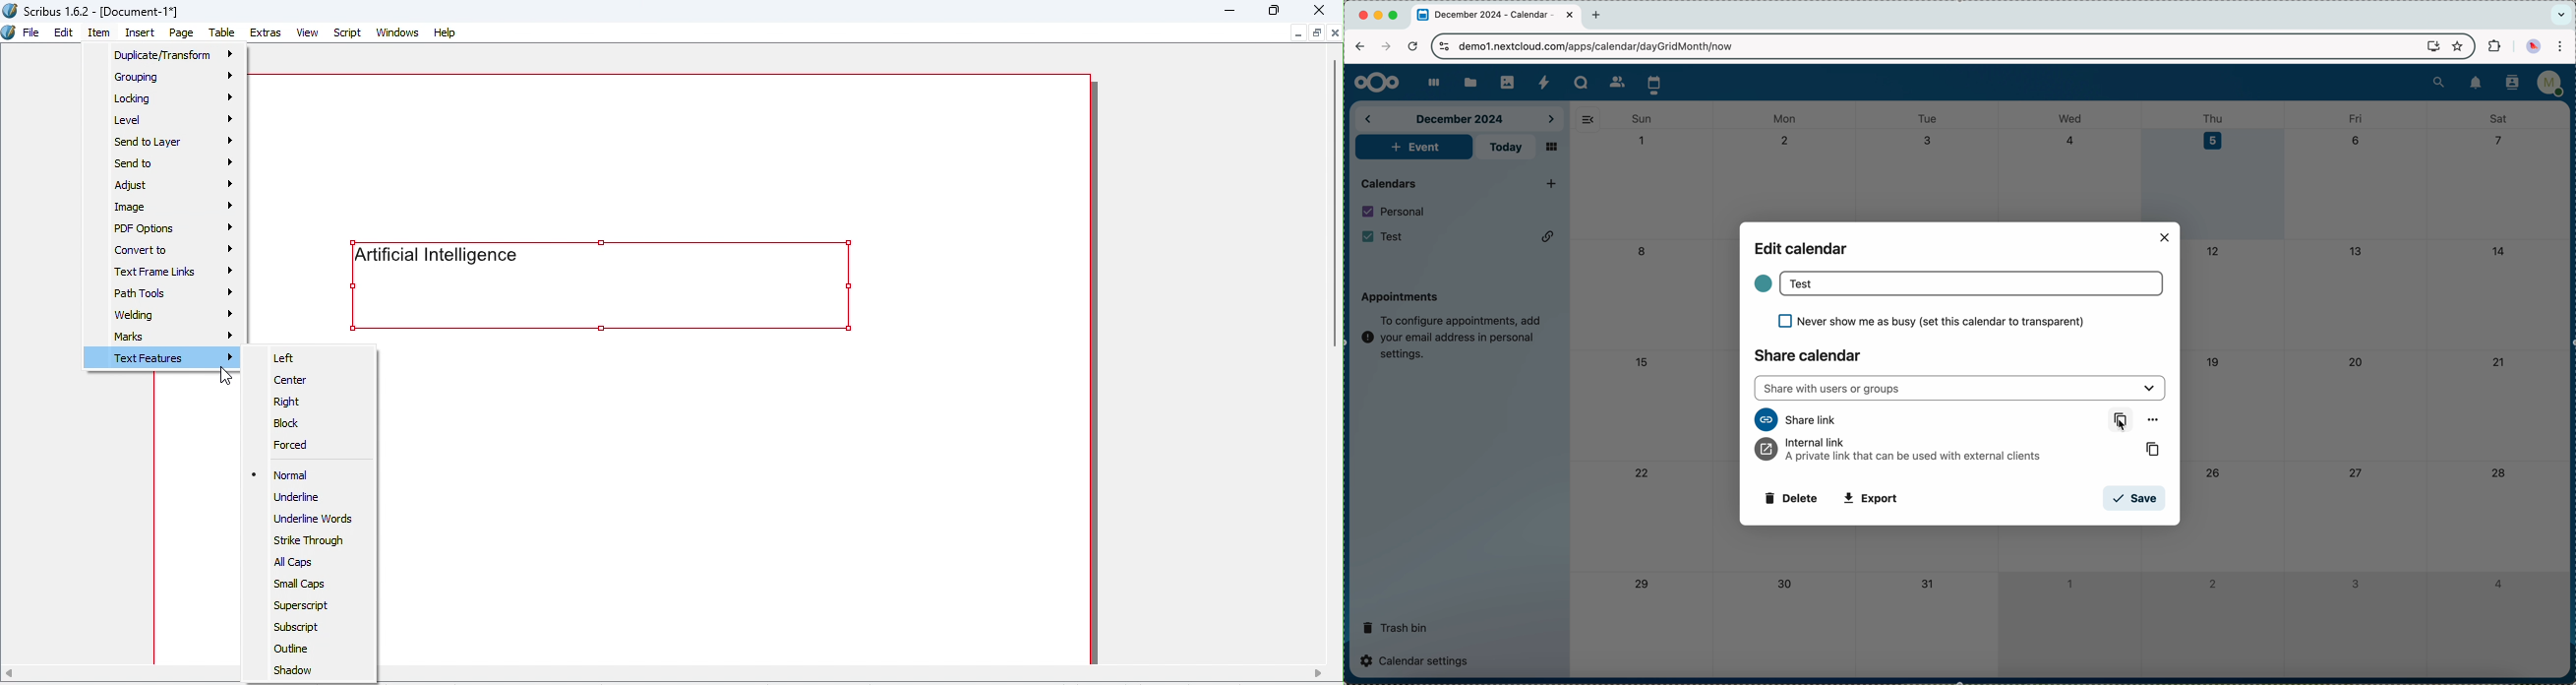  What do you see at coordinates (171, 250) in the screenshot?
I see `Convert to` at bounding box center [171, 250].